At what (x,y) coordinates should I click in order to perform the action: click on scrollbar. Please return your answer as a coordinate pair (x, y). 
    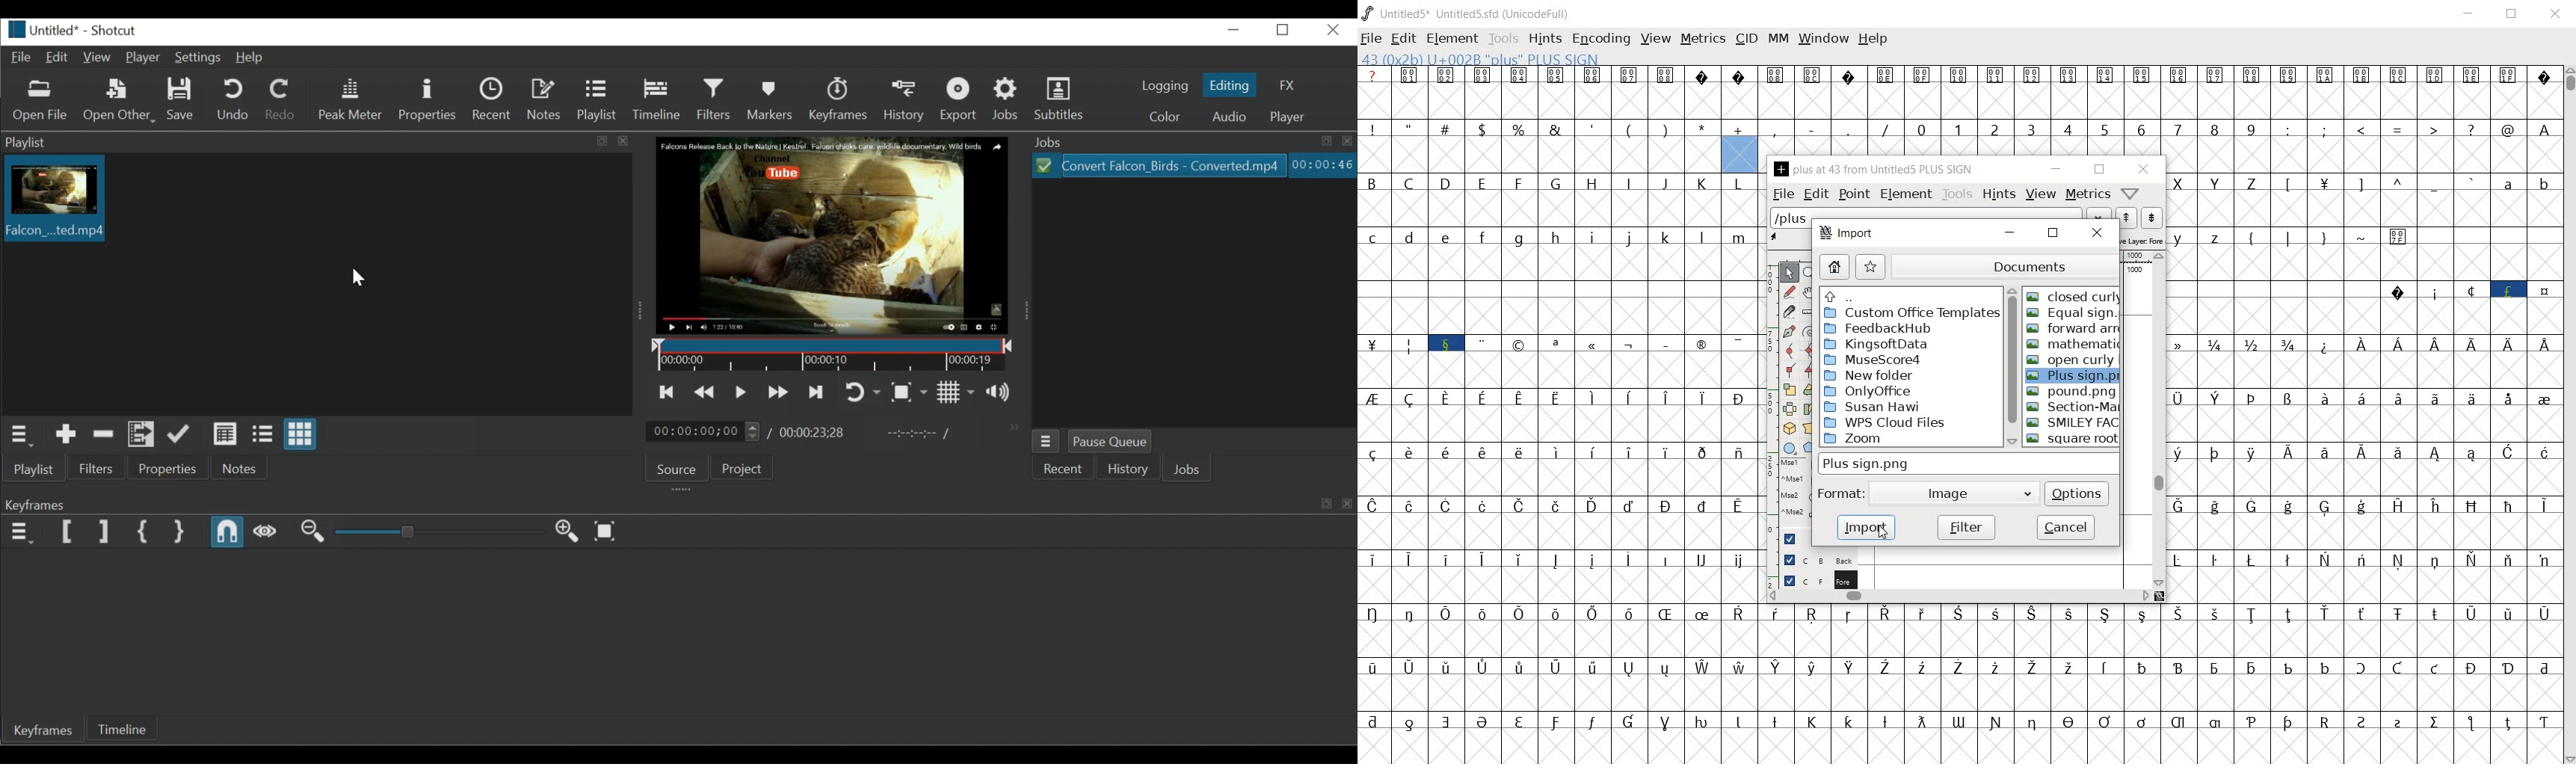
    Looking at the image, I should click on (2160, 422).